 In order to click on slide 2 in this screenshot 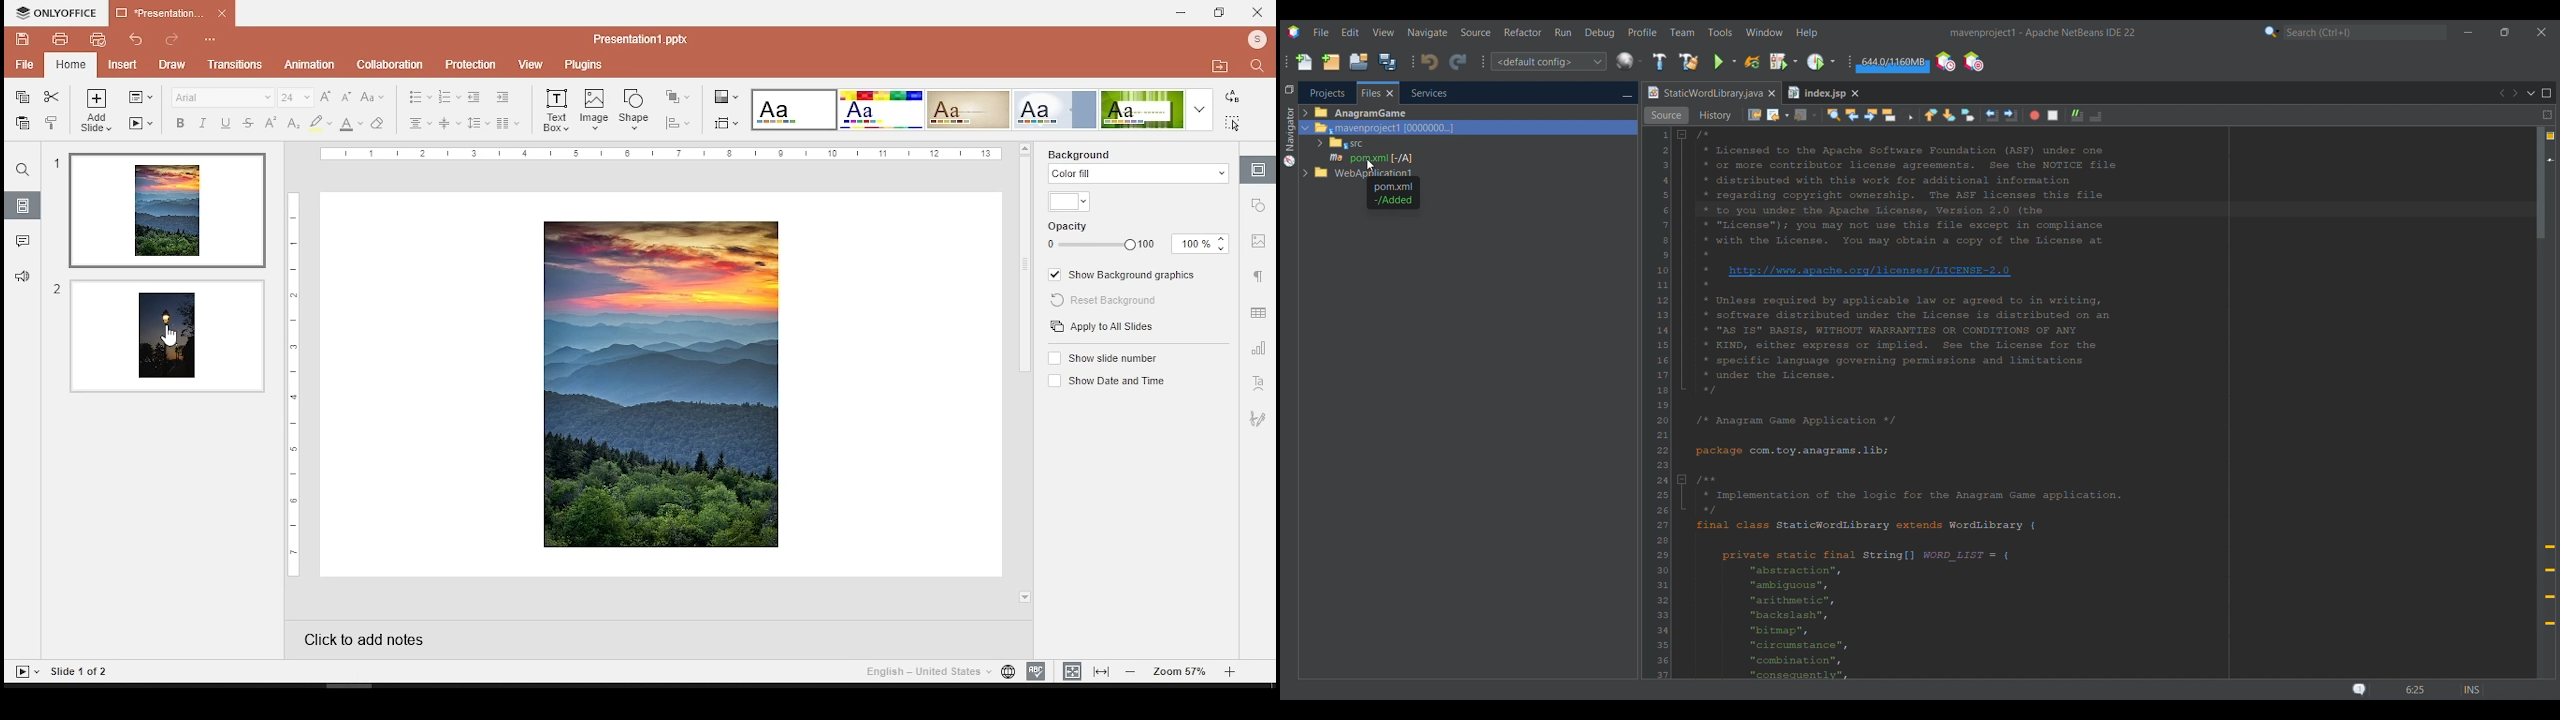, I will do `click(165, 334)`.